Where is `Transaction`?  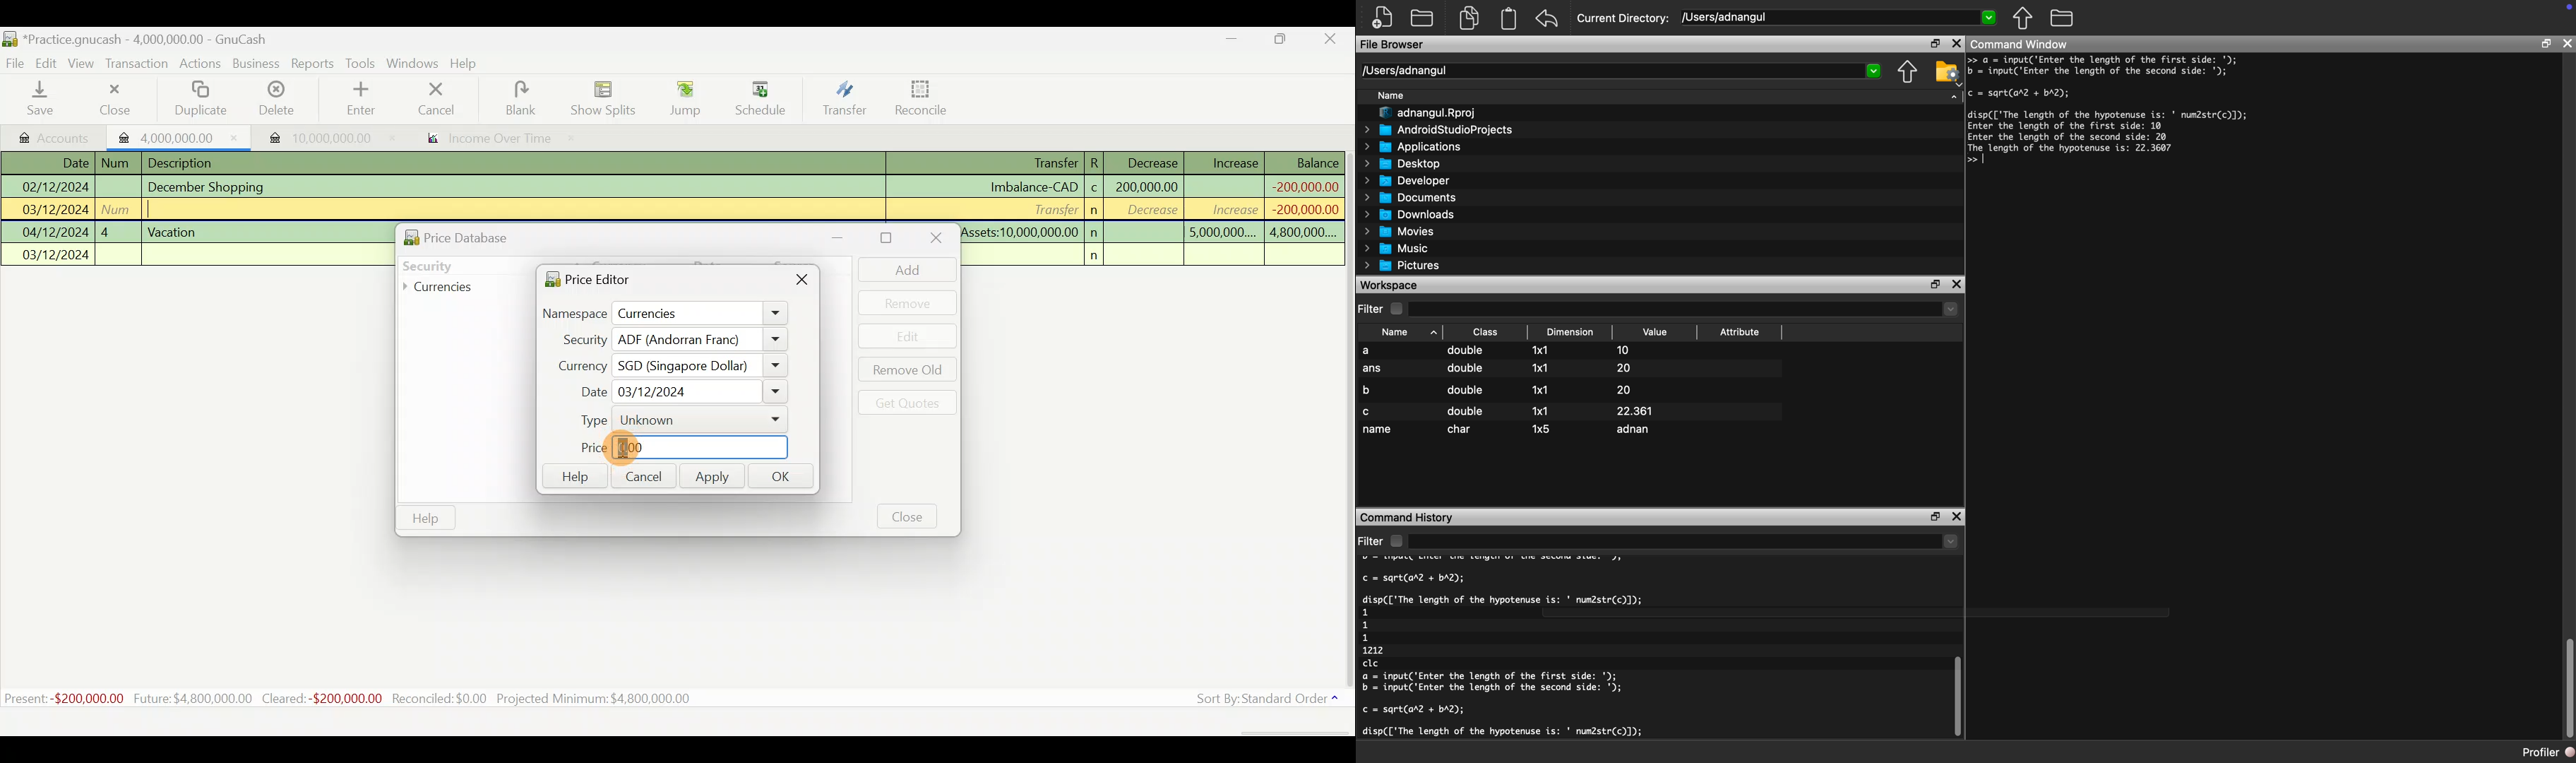 Transaction is located at coordinates (141, 65).